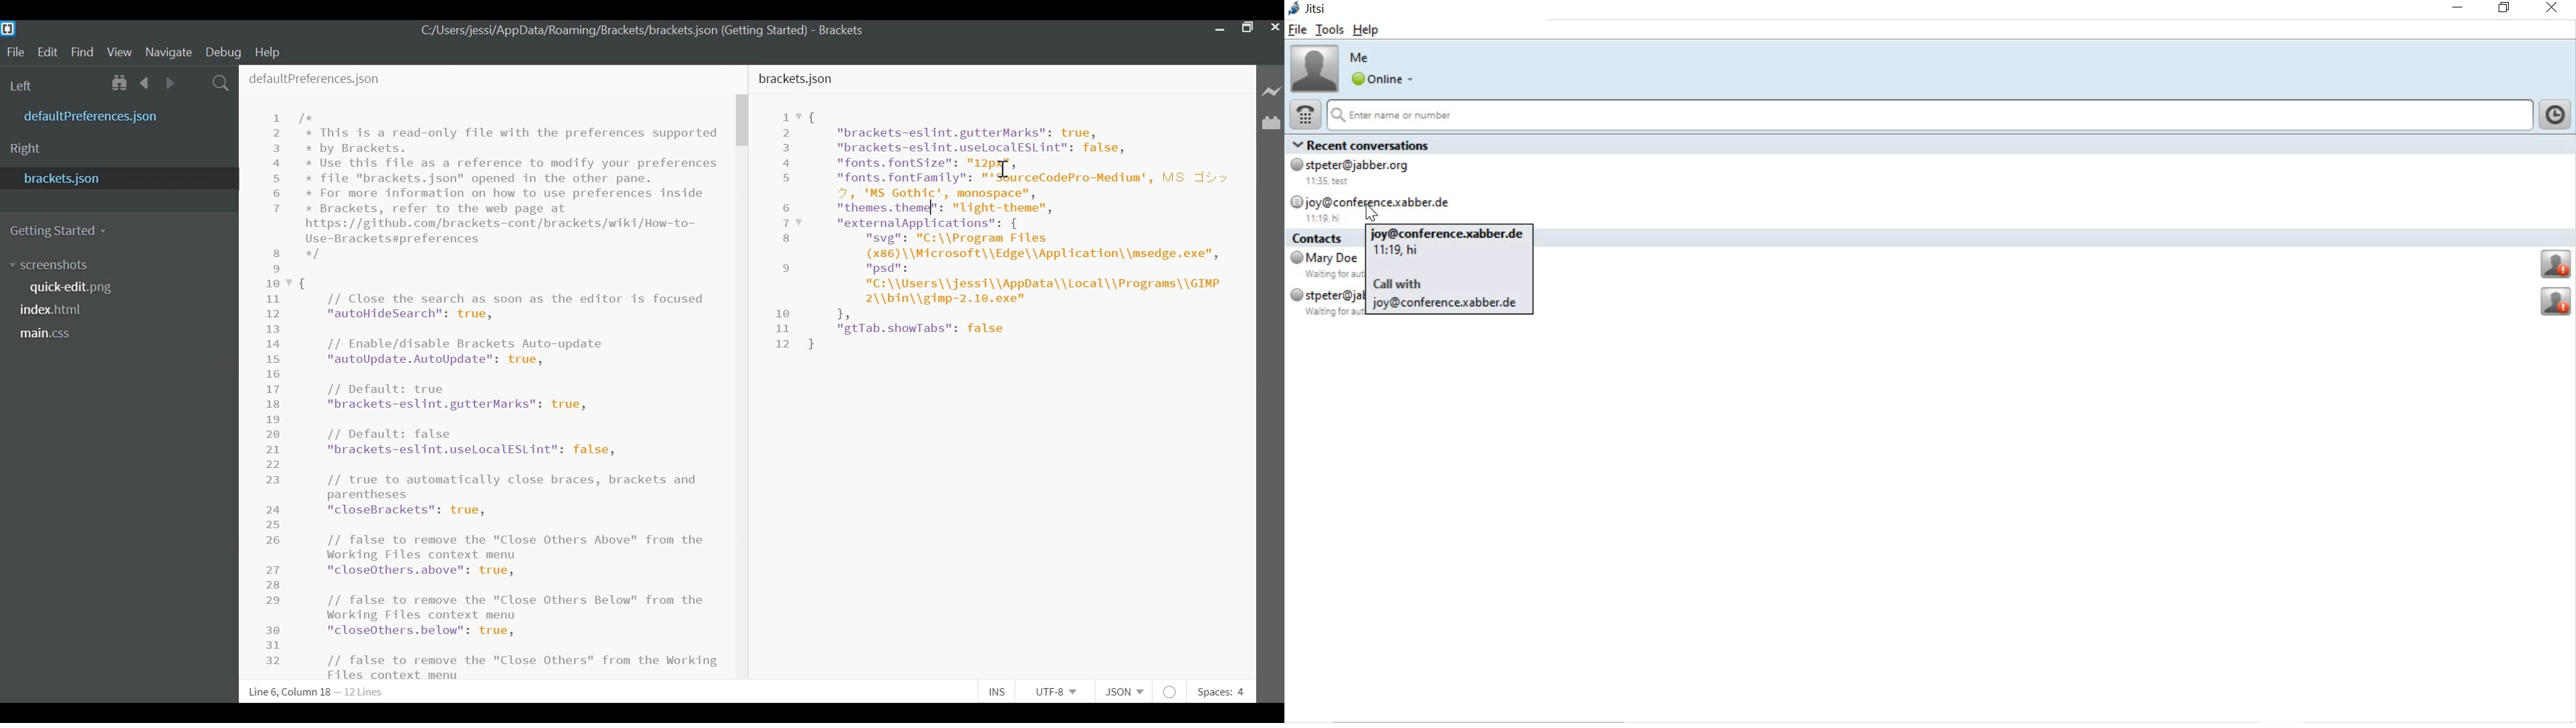 Image resolution: width=2576 pixels, height=728 pixels. I want to click on screenshot, so click(66, 266).